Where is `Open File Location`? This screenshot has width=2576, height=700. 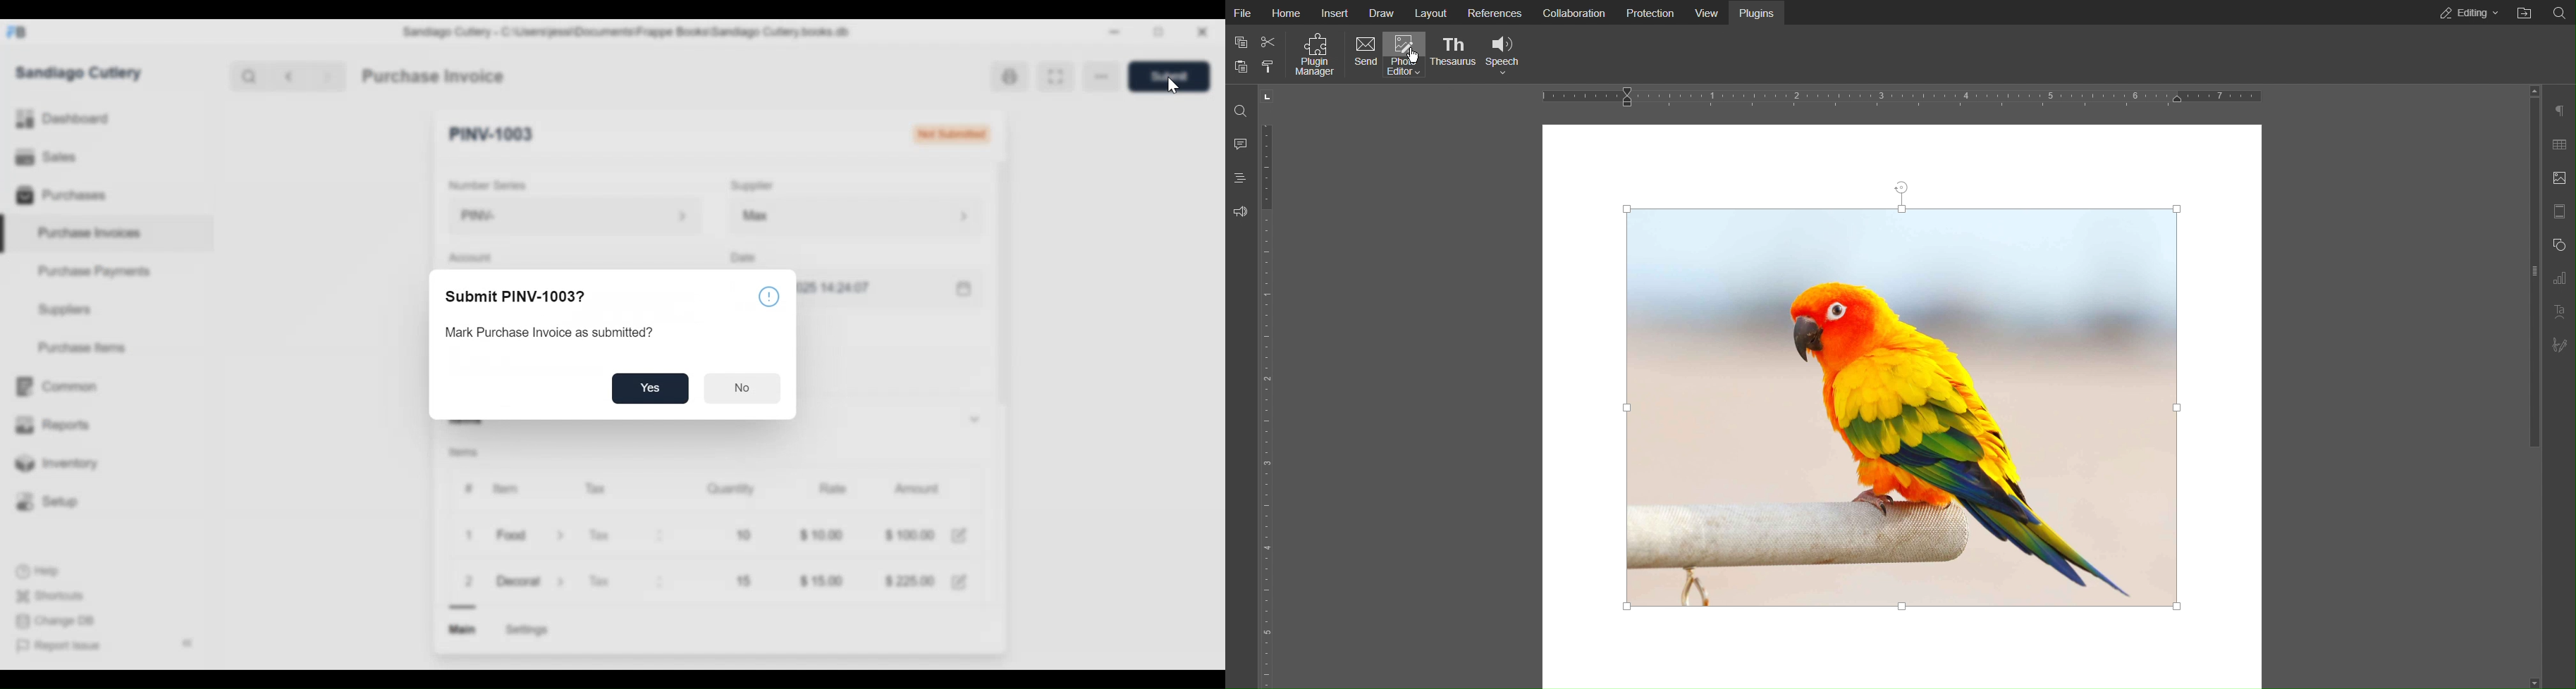 Open File Location is located at coordinates (2524, 13).